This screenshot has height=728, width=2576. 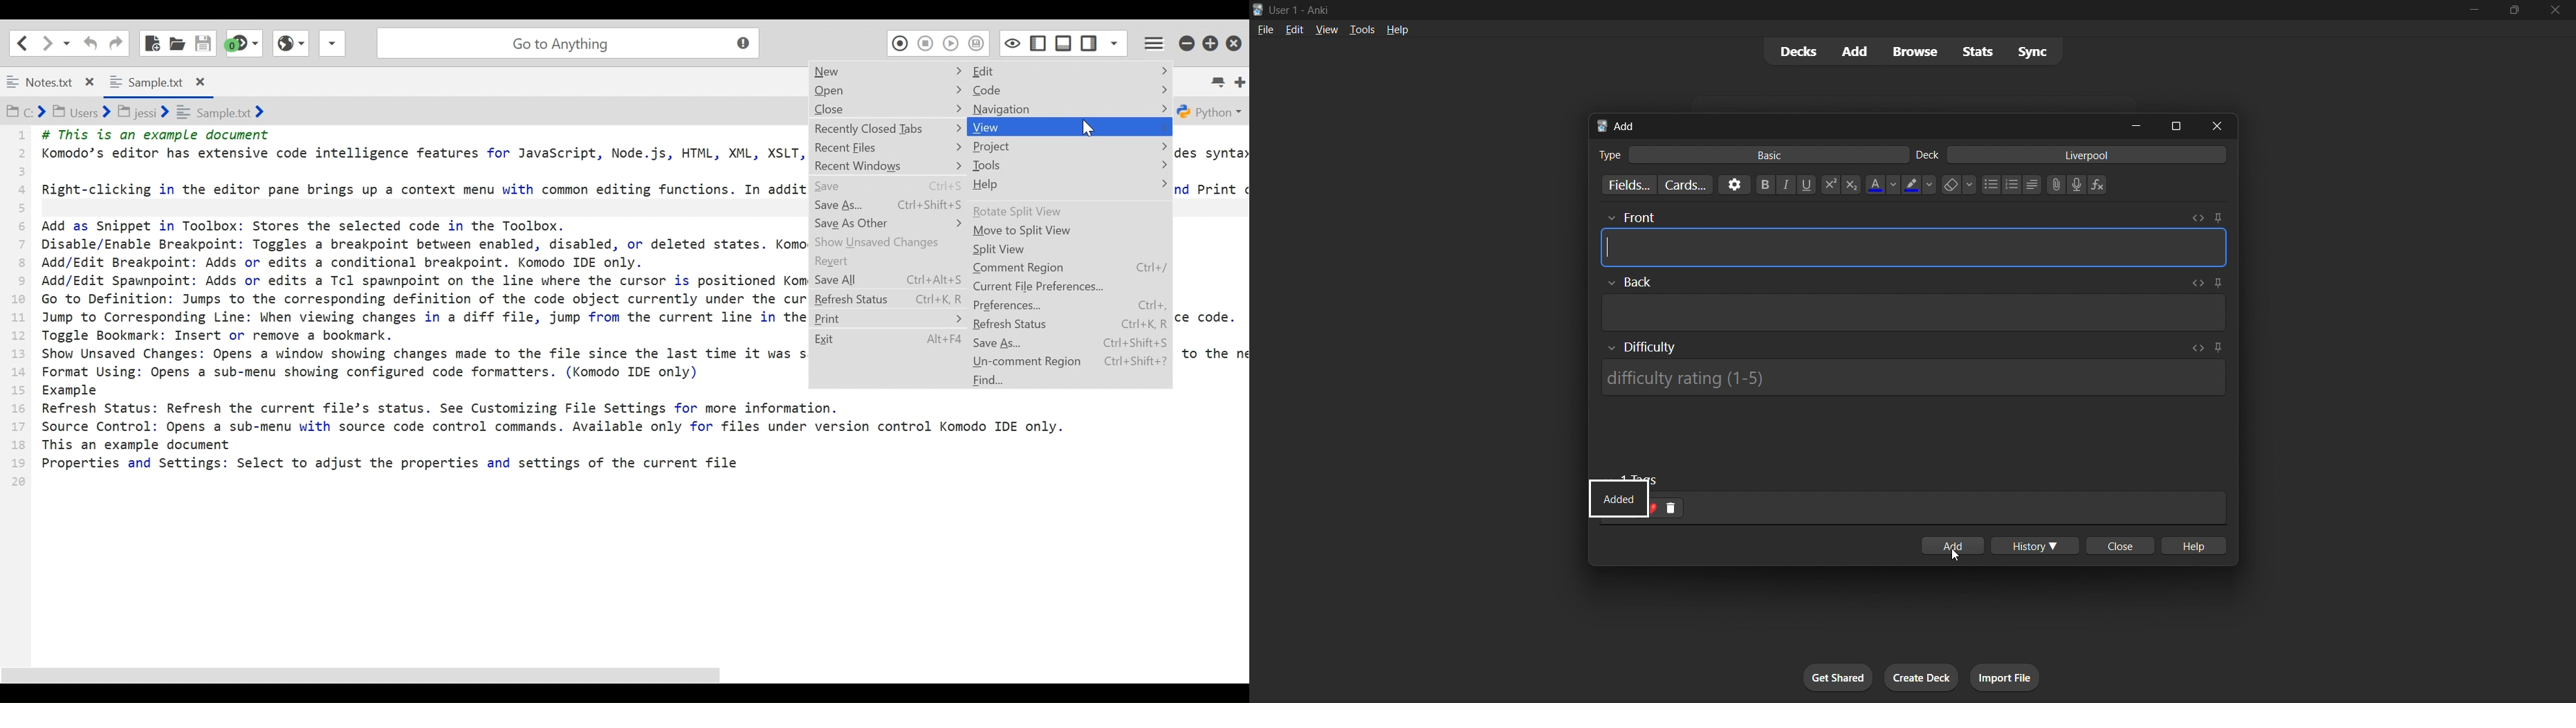 What do you see at coordinates (1922, 678) in the screenshot?
I see `create deck` at bounding box center [1922, 678].